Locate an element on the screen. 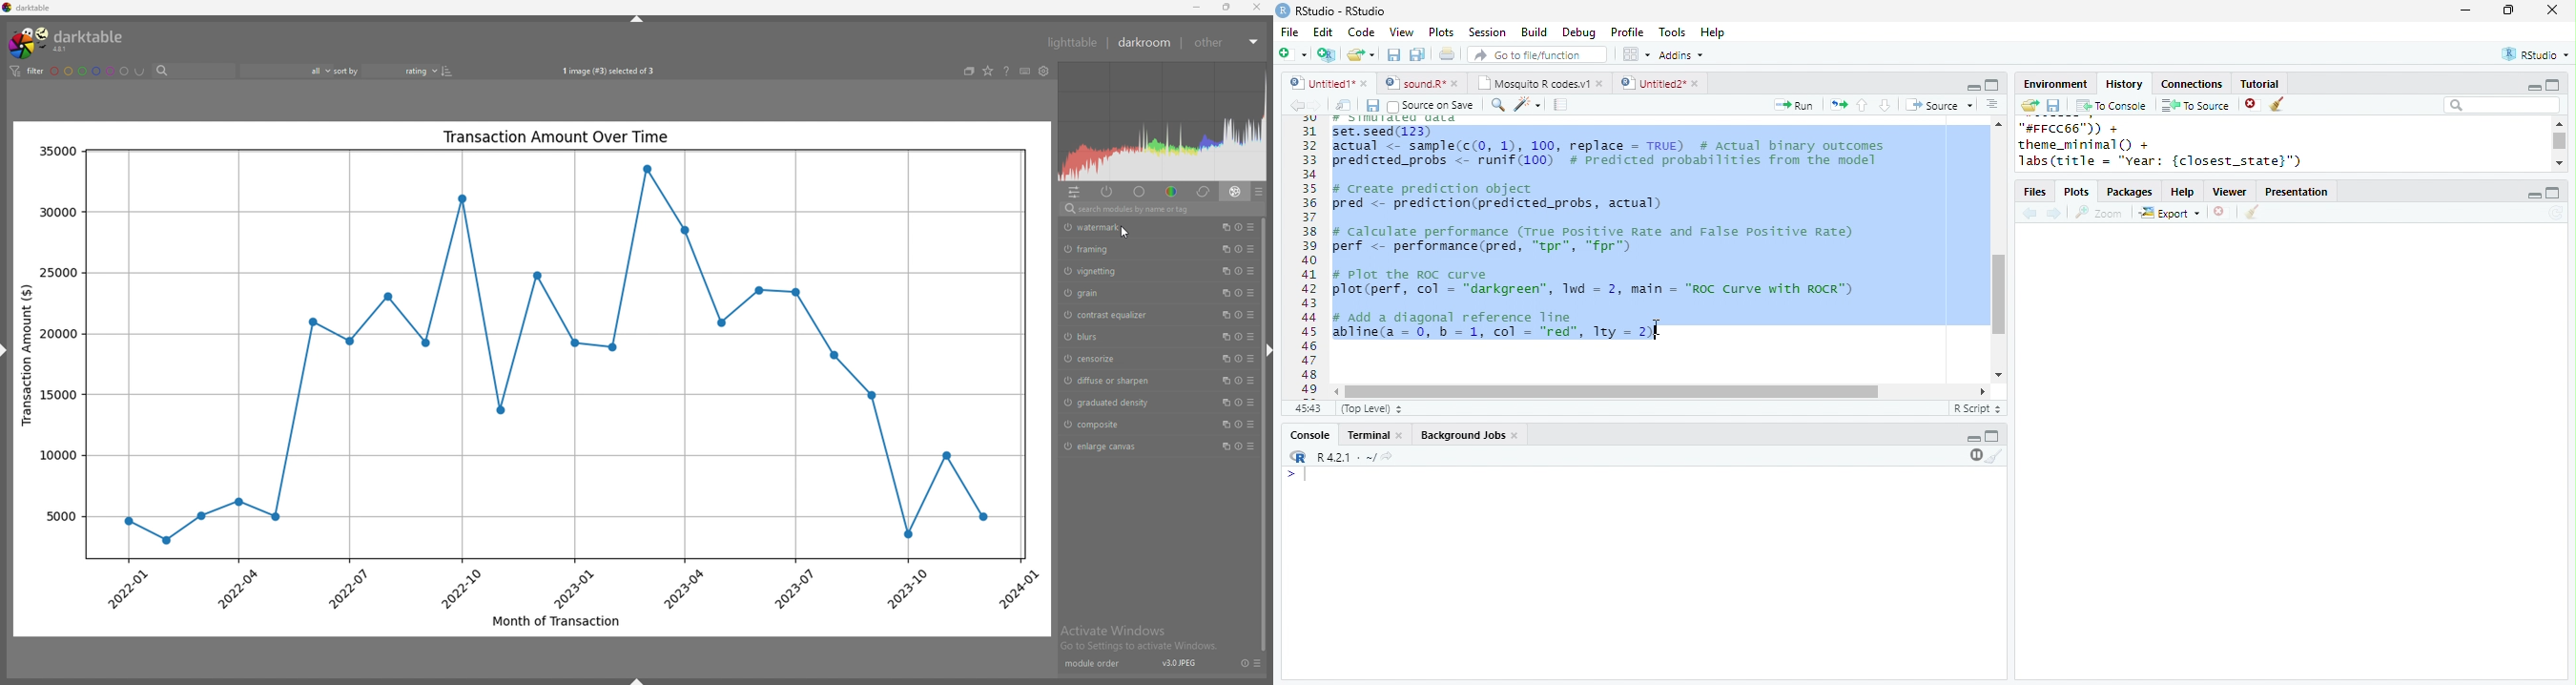 The width and height of the screenshot is (2576, 700). close file is located at coordinates (2253, 105).